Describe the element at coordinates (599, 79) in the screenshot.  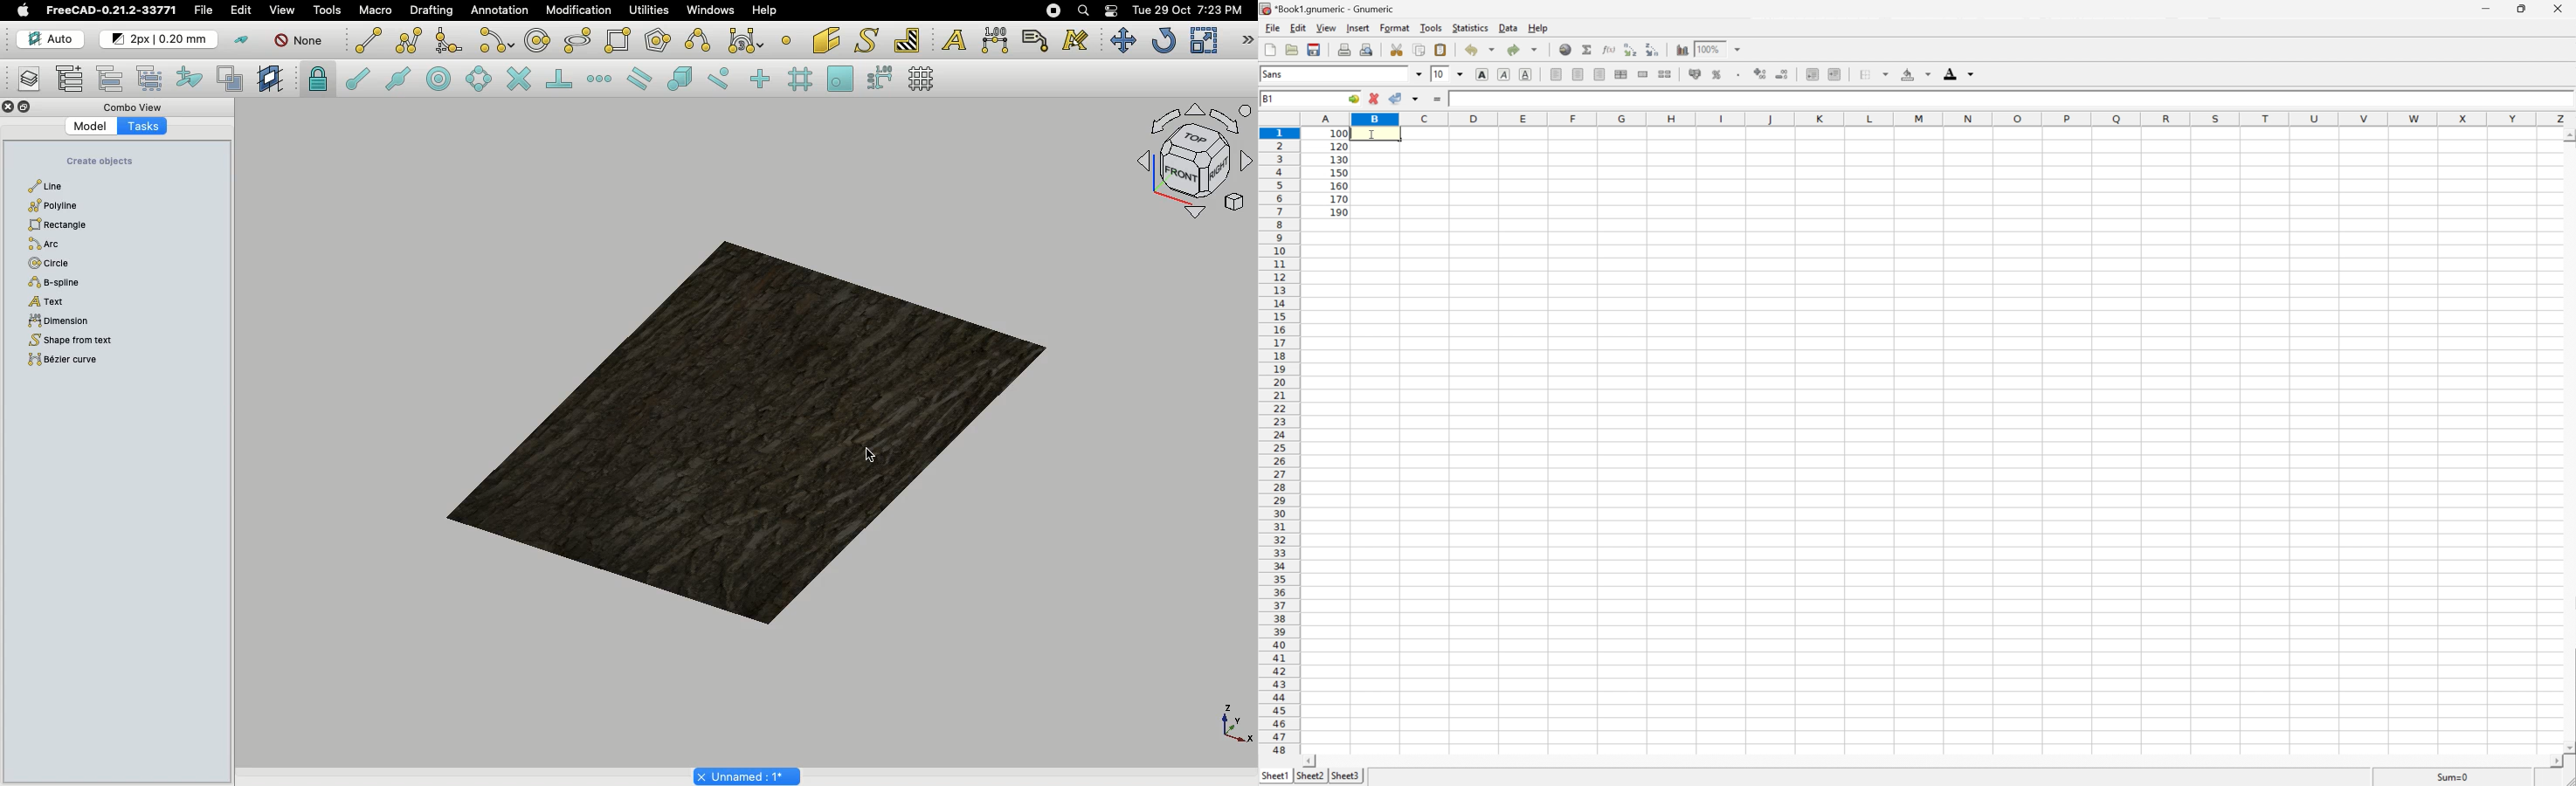
I see `Snap extension` at that location.